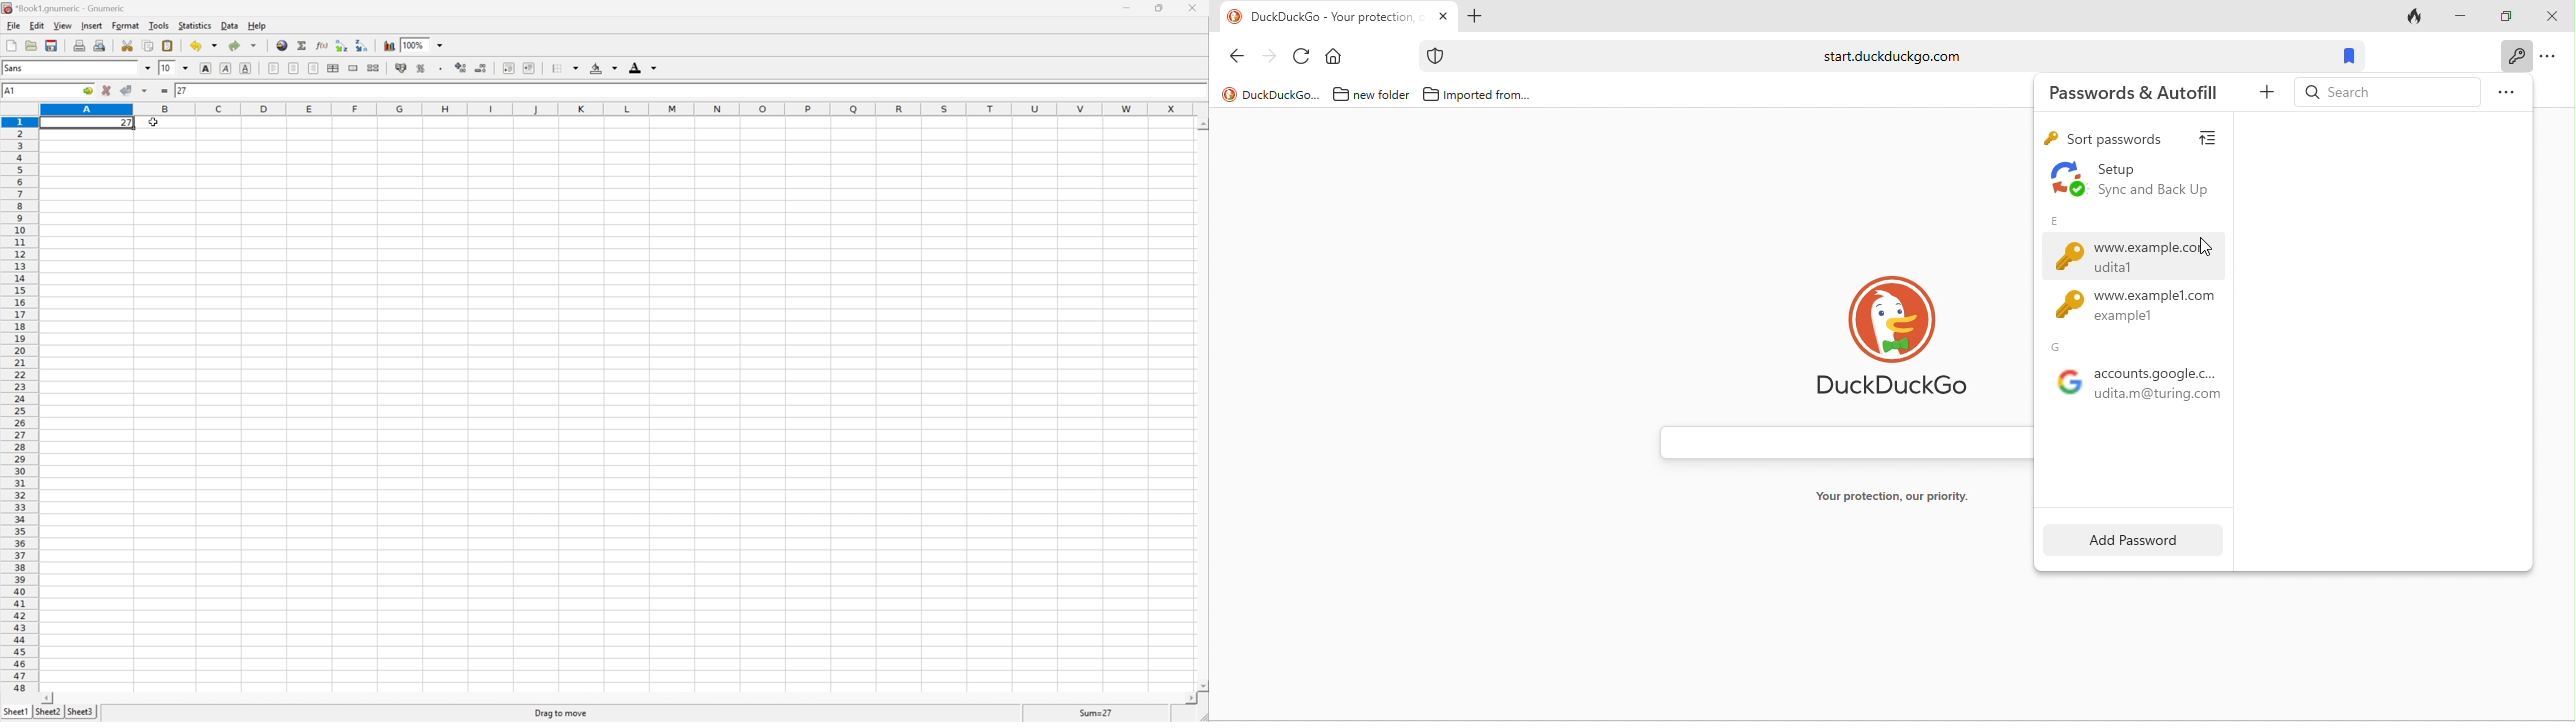 The image size is (2576, 728). I want to click on Sheet2, so click(49, 715).